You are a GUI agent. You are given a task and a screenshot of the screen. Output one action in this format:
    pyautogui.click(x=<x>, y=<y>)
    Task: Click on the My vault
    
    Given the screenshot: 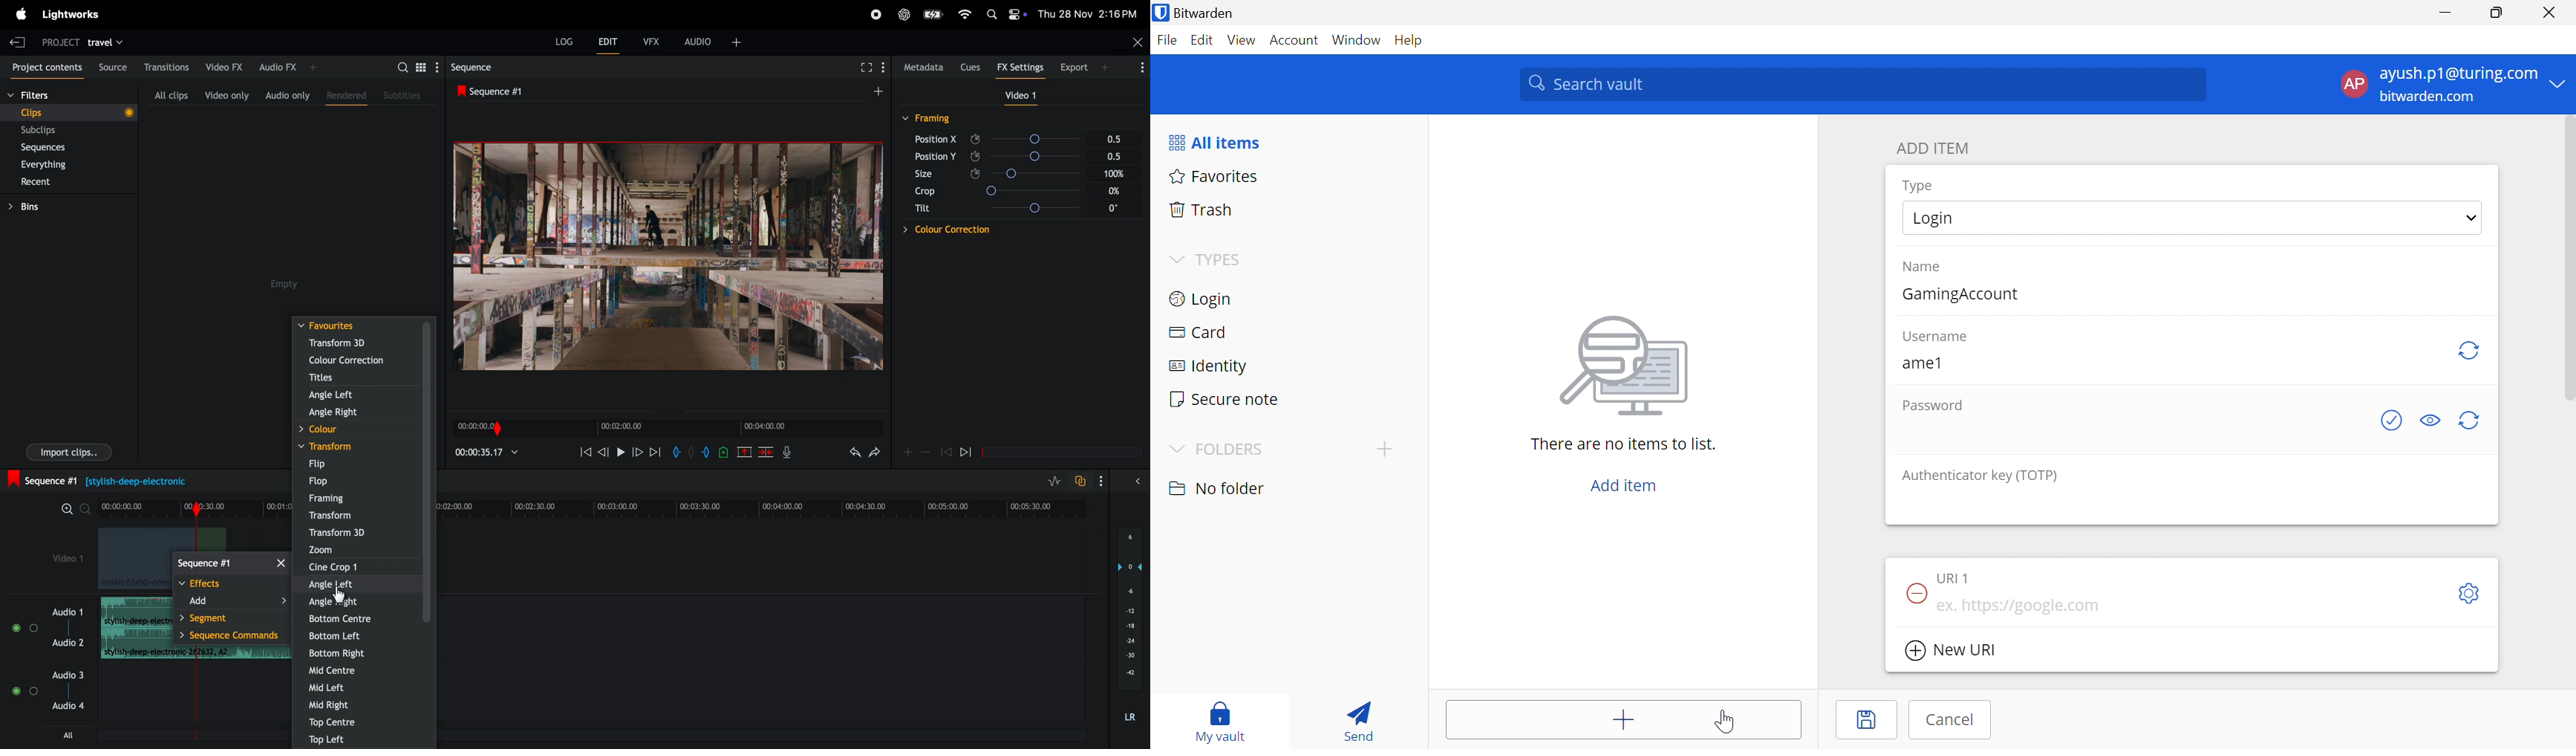 What is the action you would take?
    pyautogui.click(x=1219, y=719)
    